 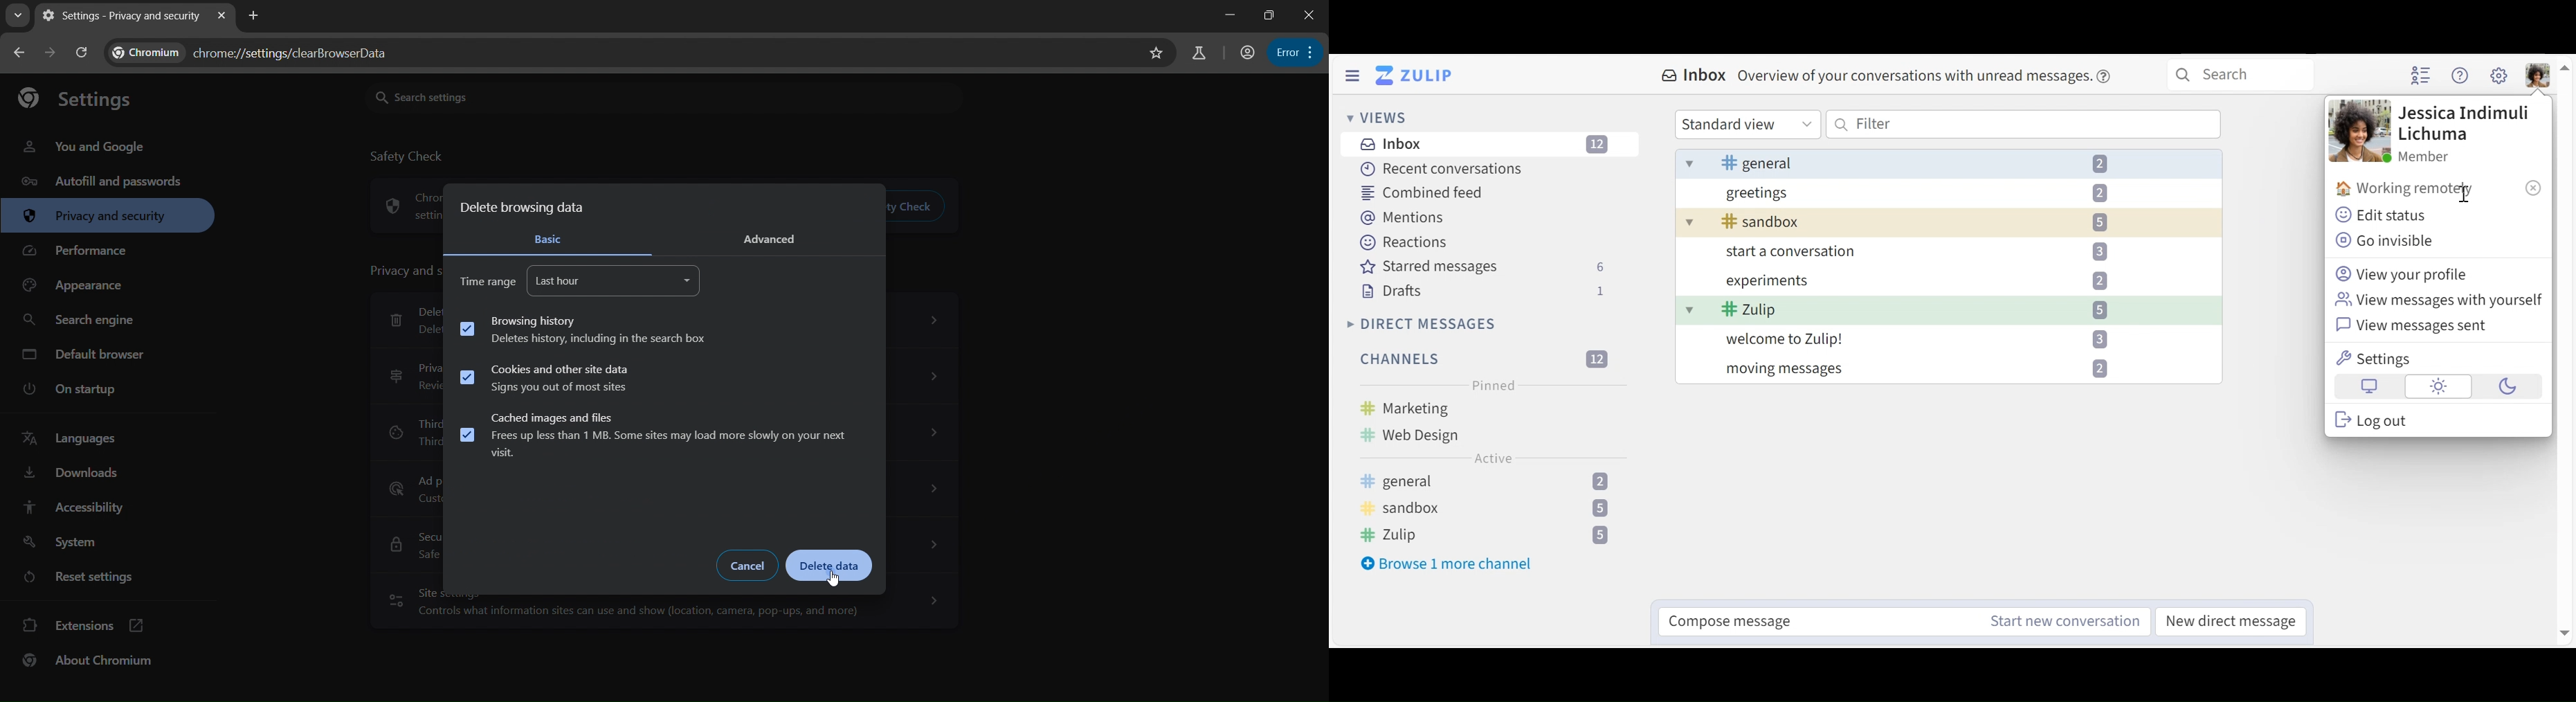 I want to click on Inbox, so click(x=1891, y=79).